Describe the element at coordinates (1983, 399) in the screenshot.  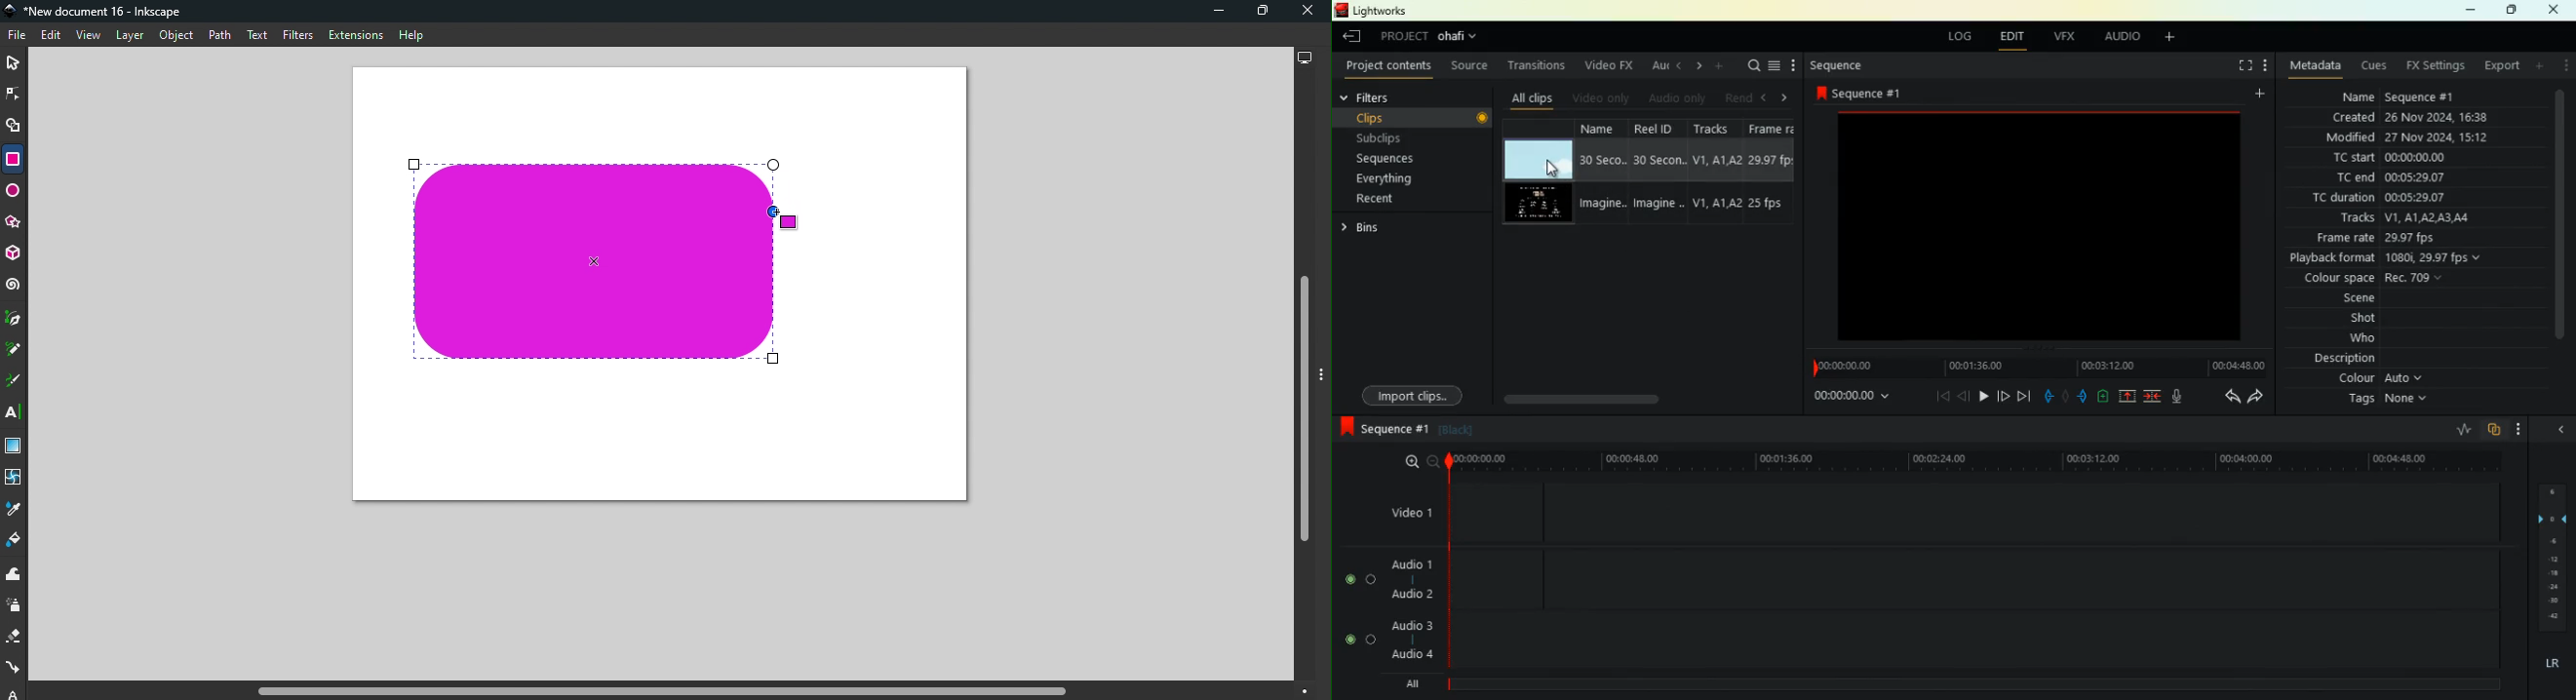
I see `play` at that location.